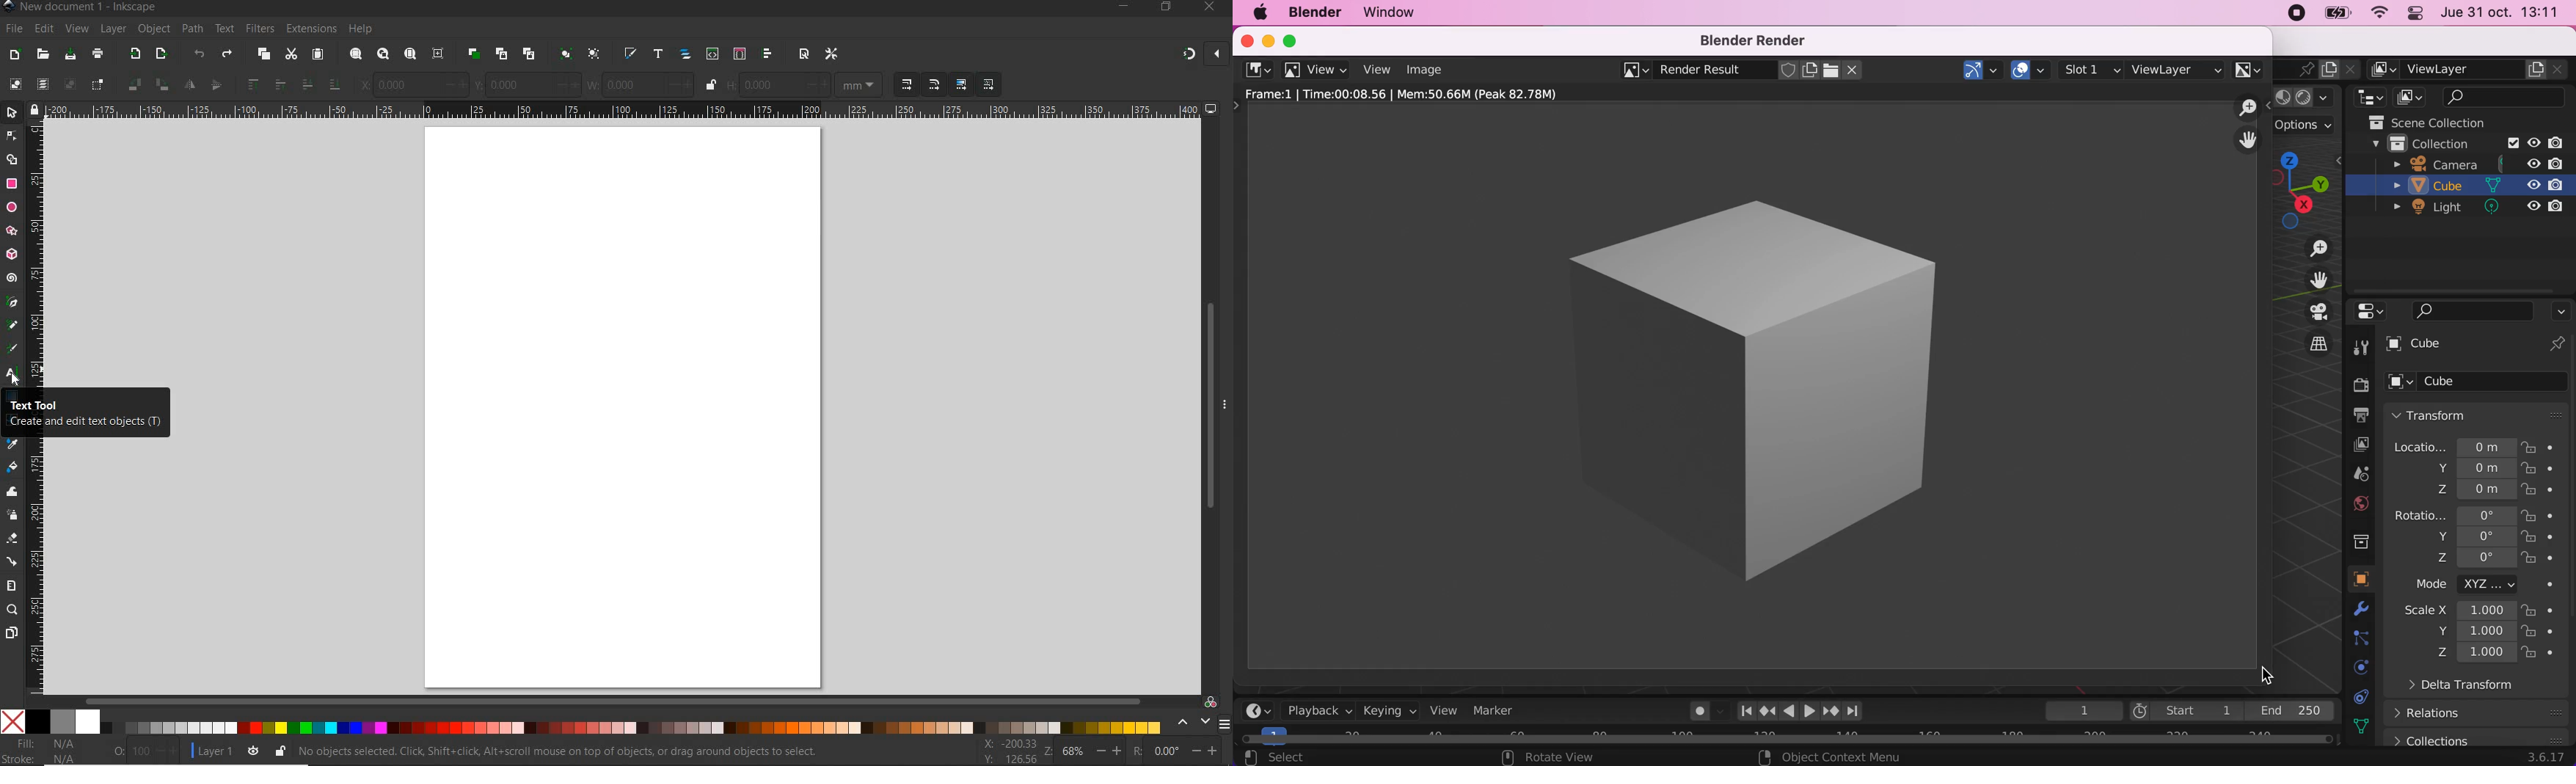 The height and width of the screenshot is (784, 2576). I want to click on lock or unlock, so click(280, 751).